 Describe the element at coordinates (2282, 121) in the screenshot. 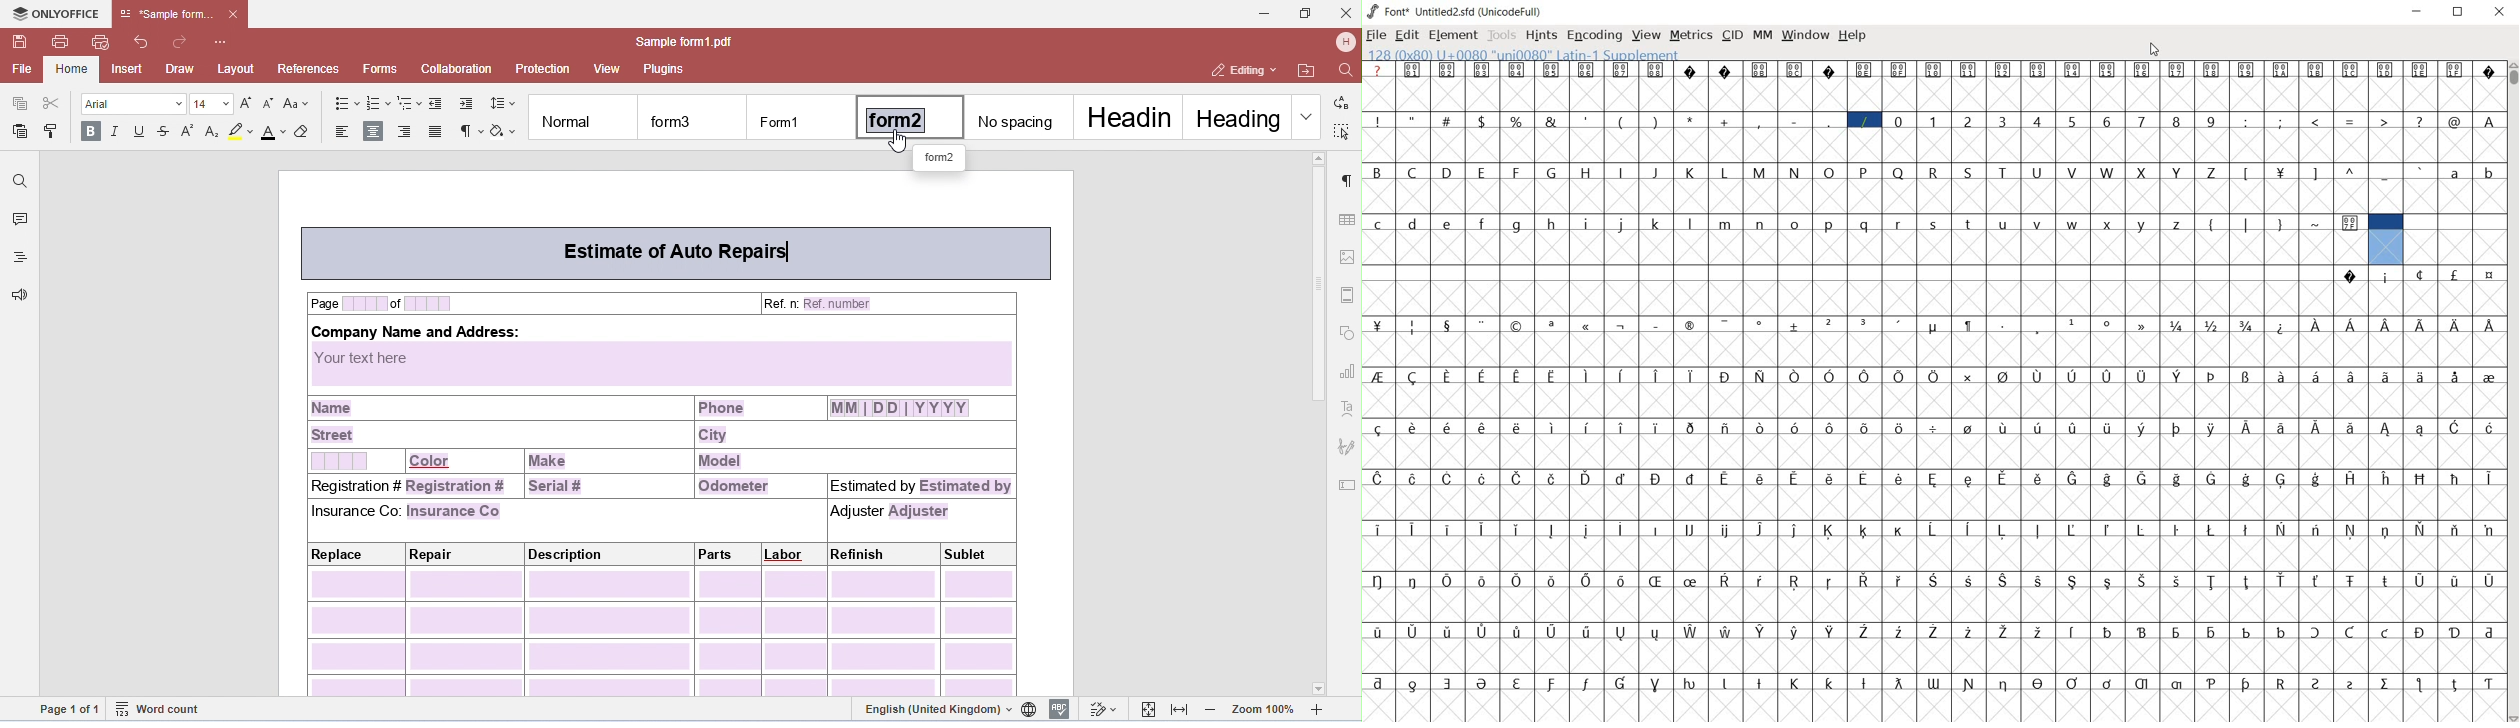

I see `;` at that location.